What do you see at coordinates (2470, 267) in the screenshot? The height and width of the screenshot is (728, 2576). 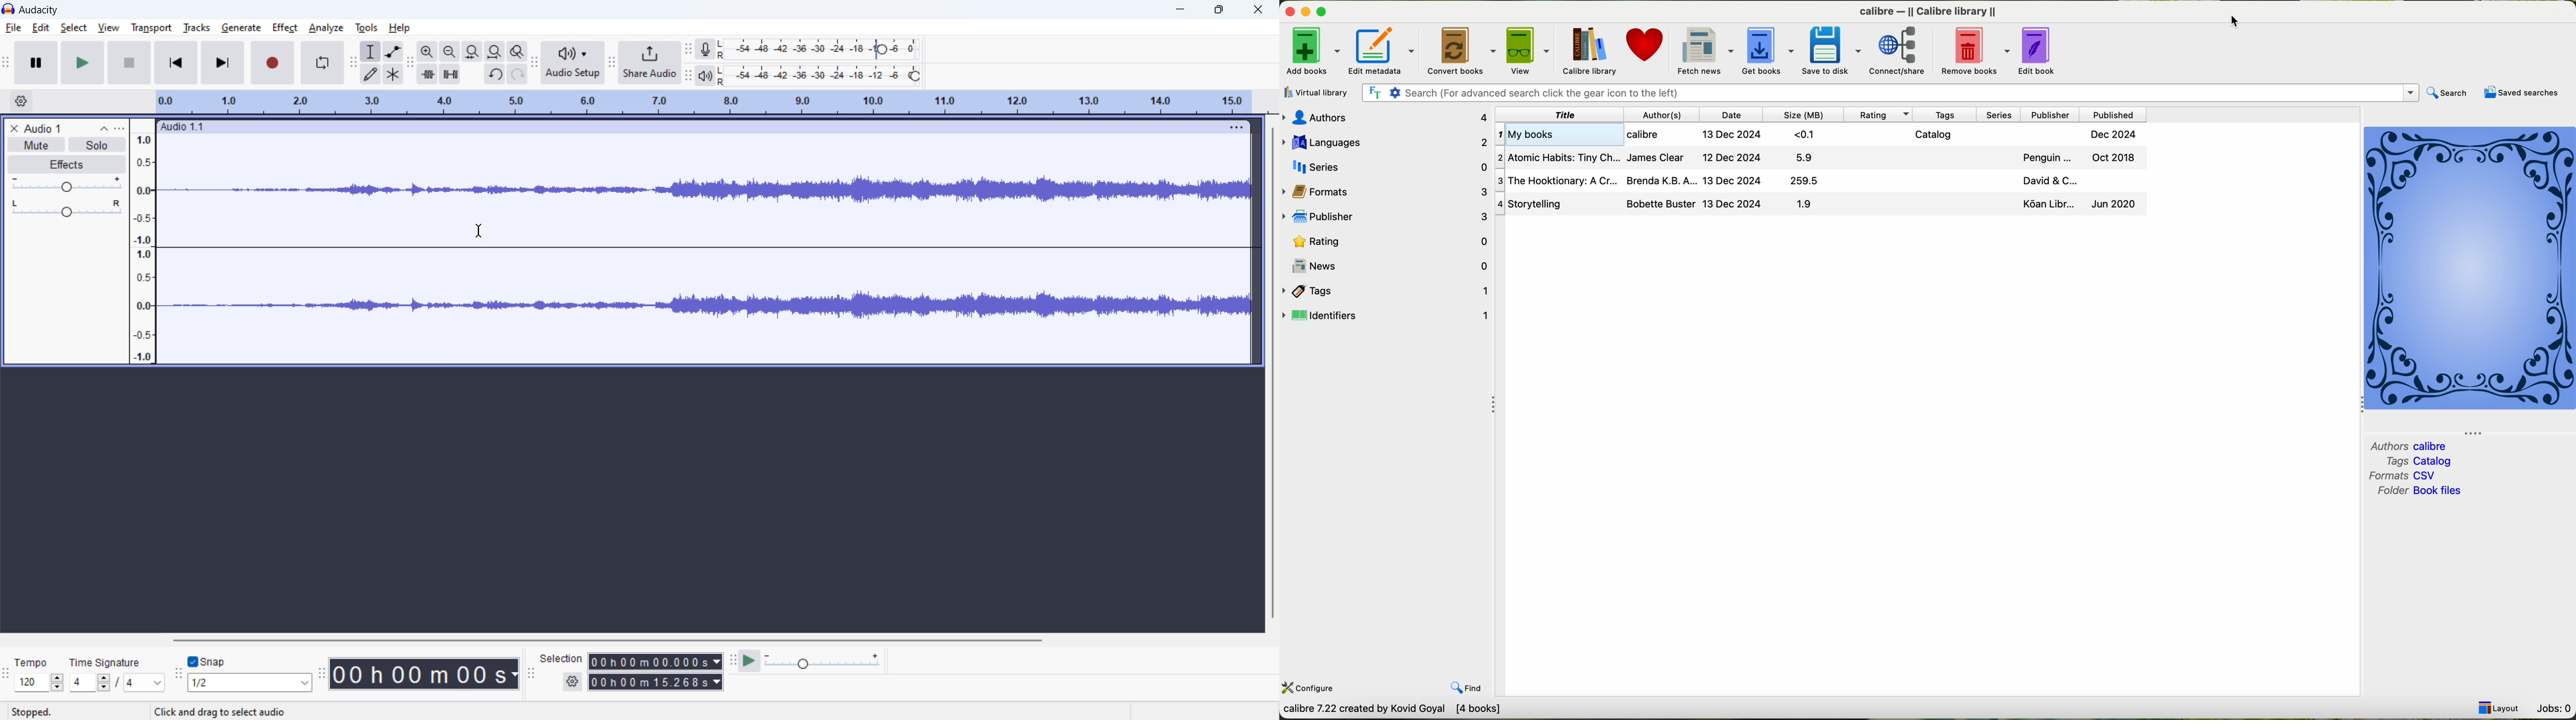 I see `book cover preview` at bounding box center [2470, 267].